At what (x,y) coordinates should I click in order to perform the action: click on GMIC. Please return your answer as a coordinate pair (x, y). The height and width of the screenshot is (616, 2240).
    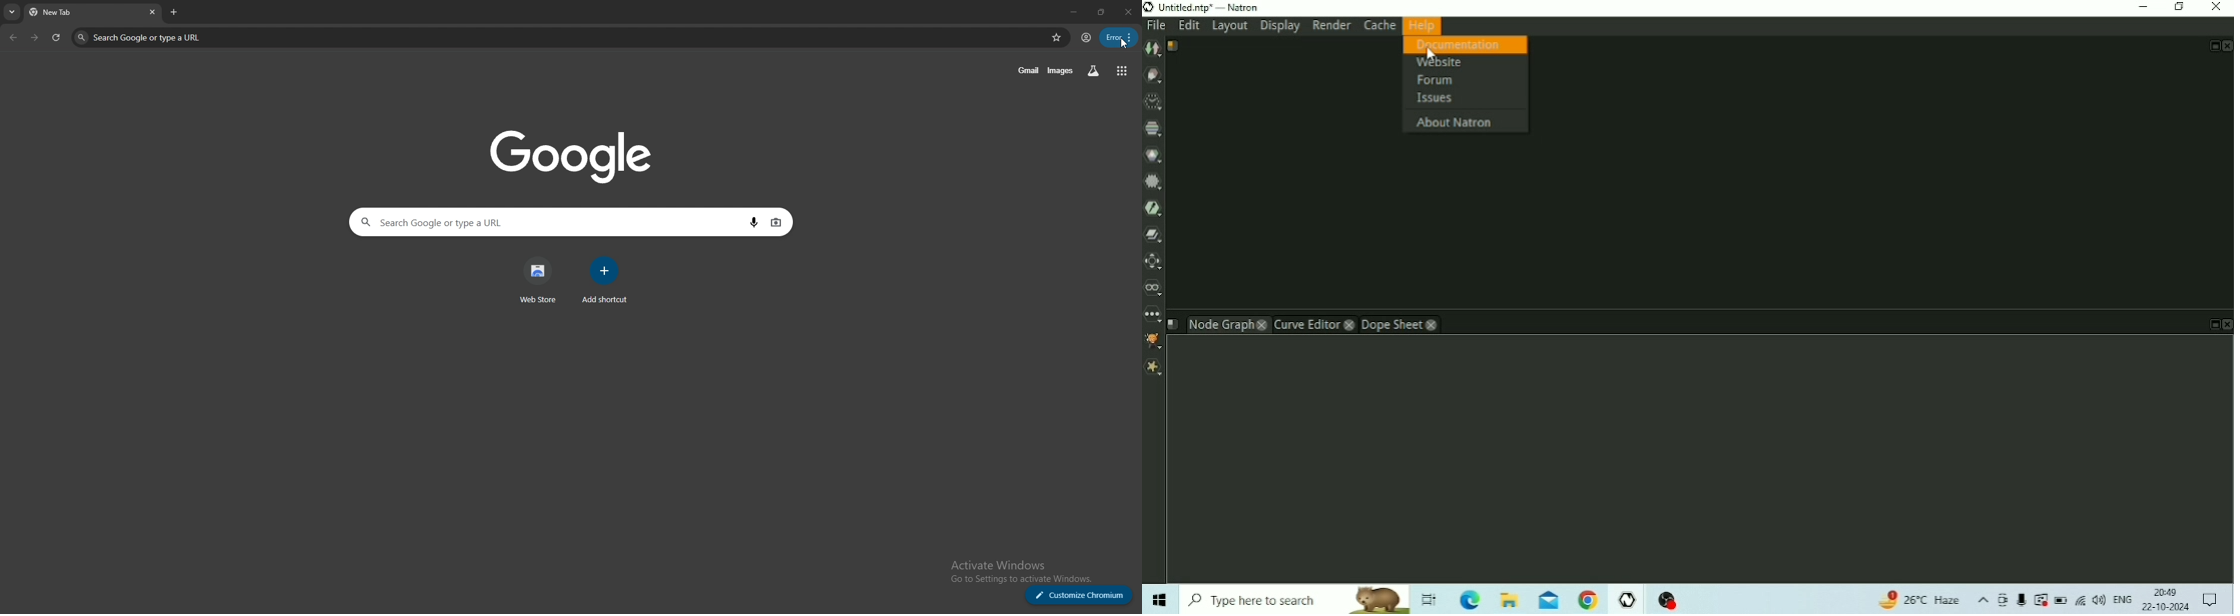
    Looking at the image, I should click on (1153, 341).